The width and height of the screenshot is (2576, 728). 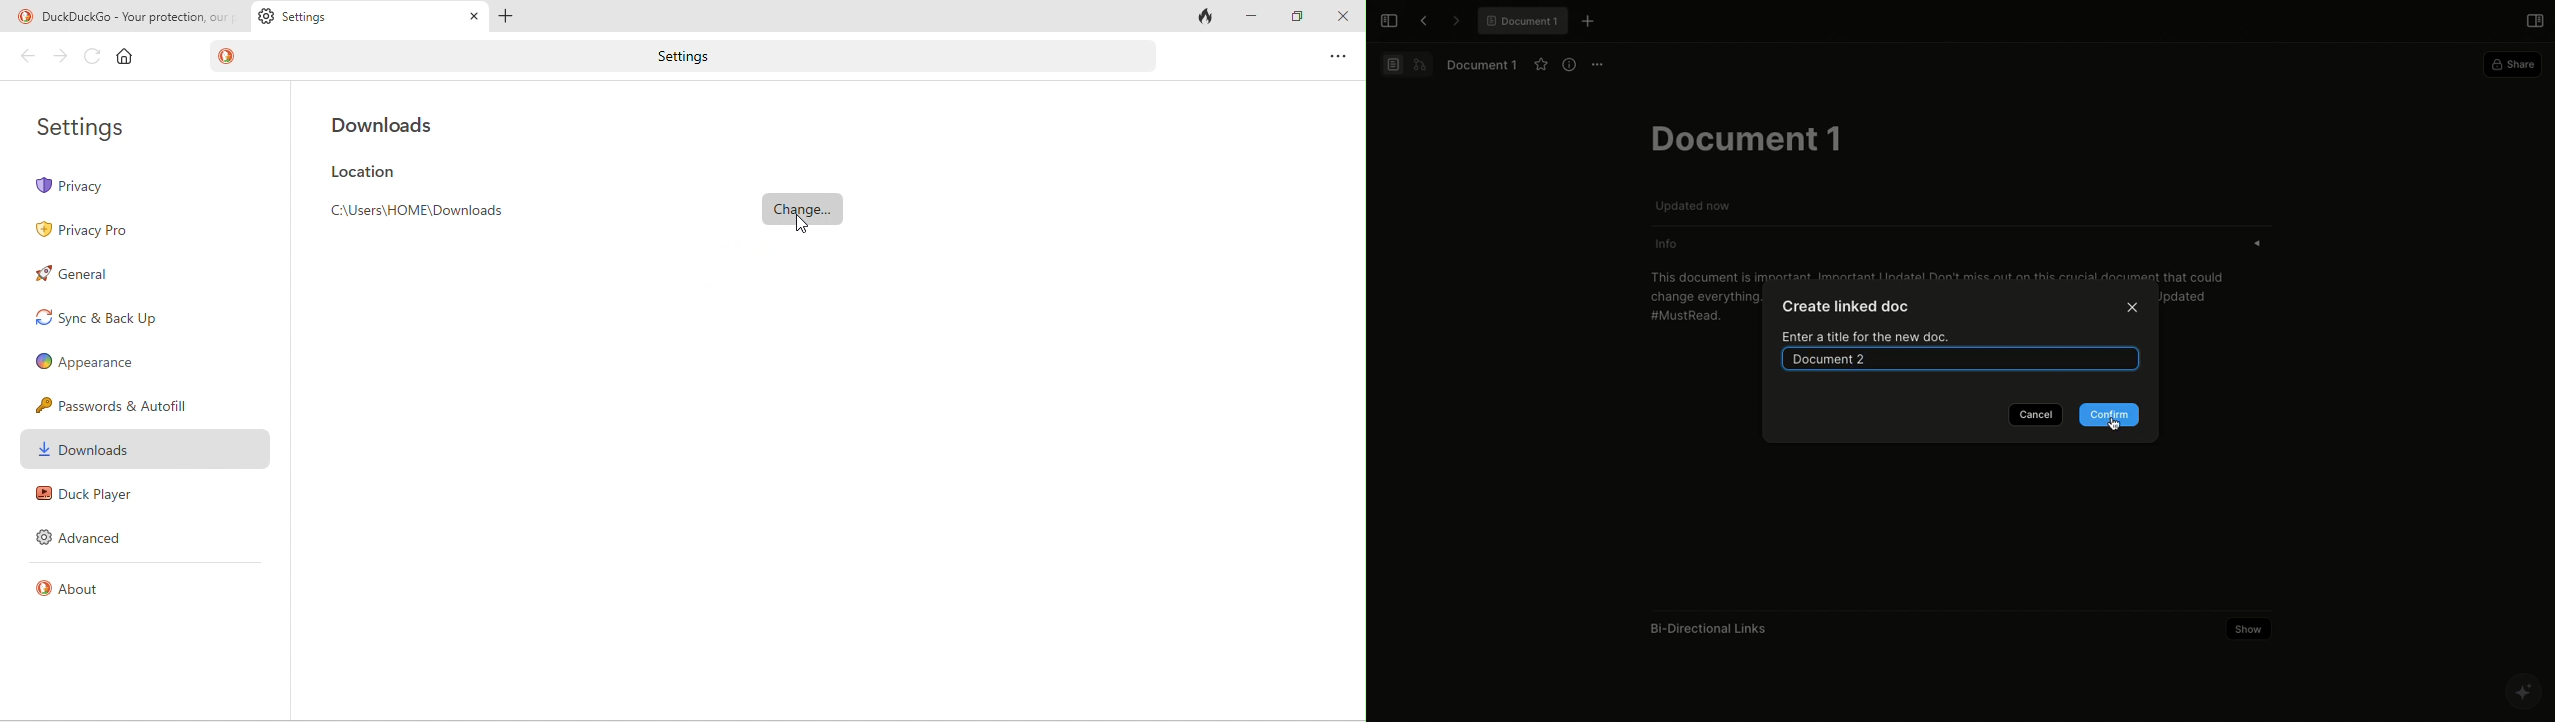 What do you see at coordinates (1567, 65) in the screenshot?
I see `View info` at bounding box center [1567, 65].